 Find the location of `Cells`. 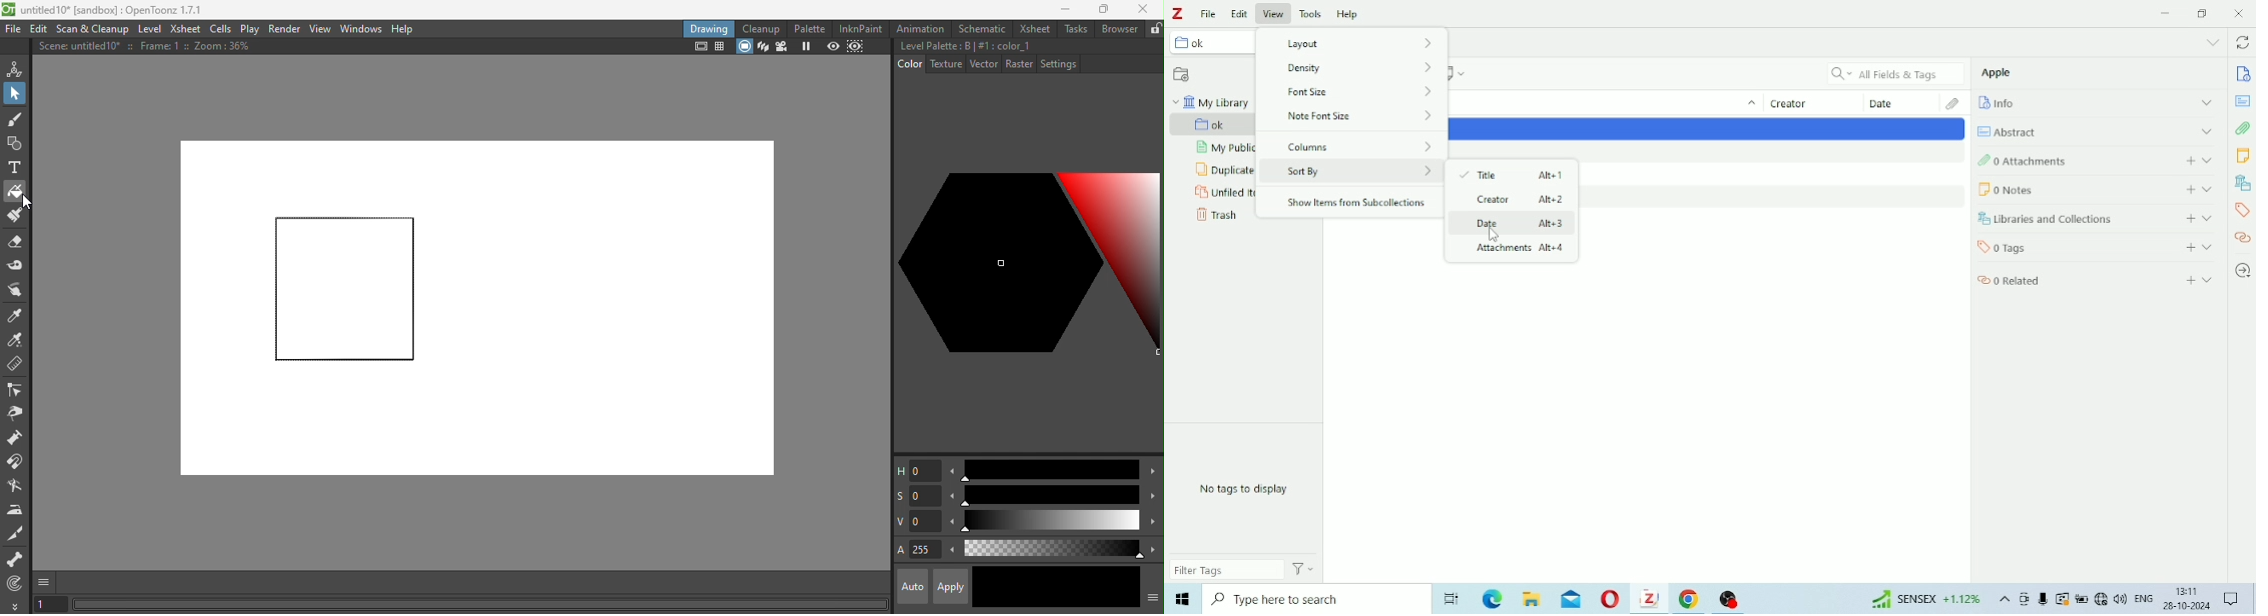

Cells is located at coordinates (220, 30).